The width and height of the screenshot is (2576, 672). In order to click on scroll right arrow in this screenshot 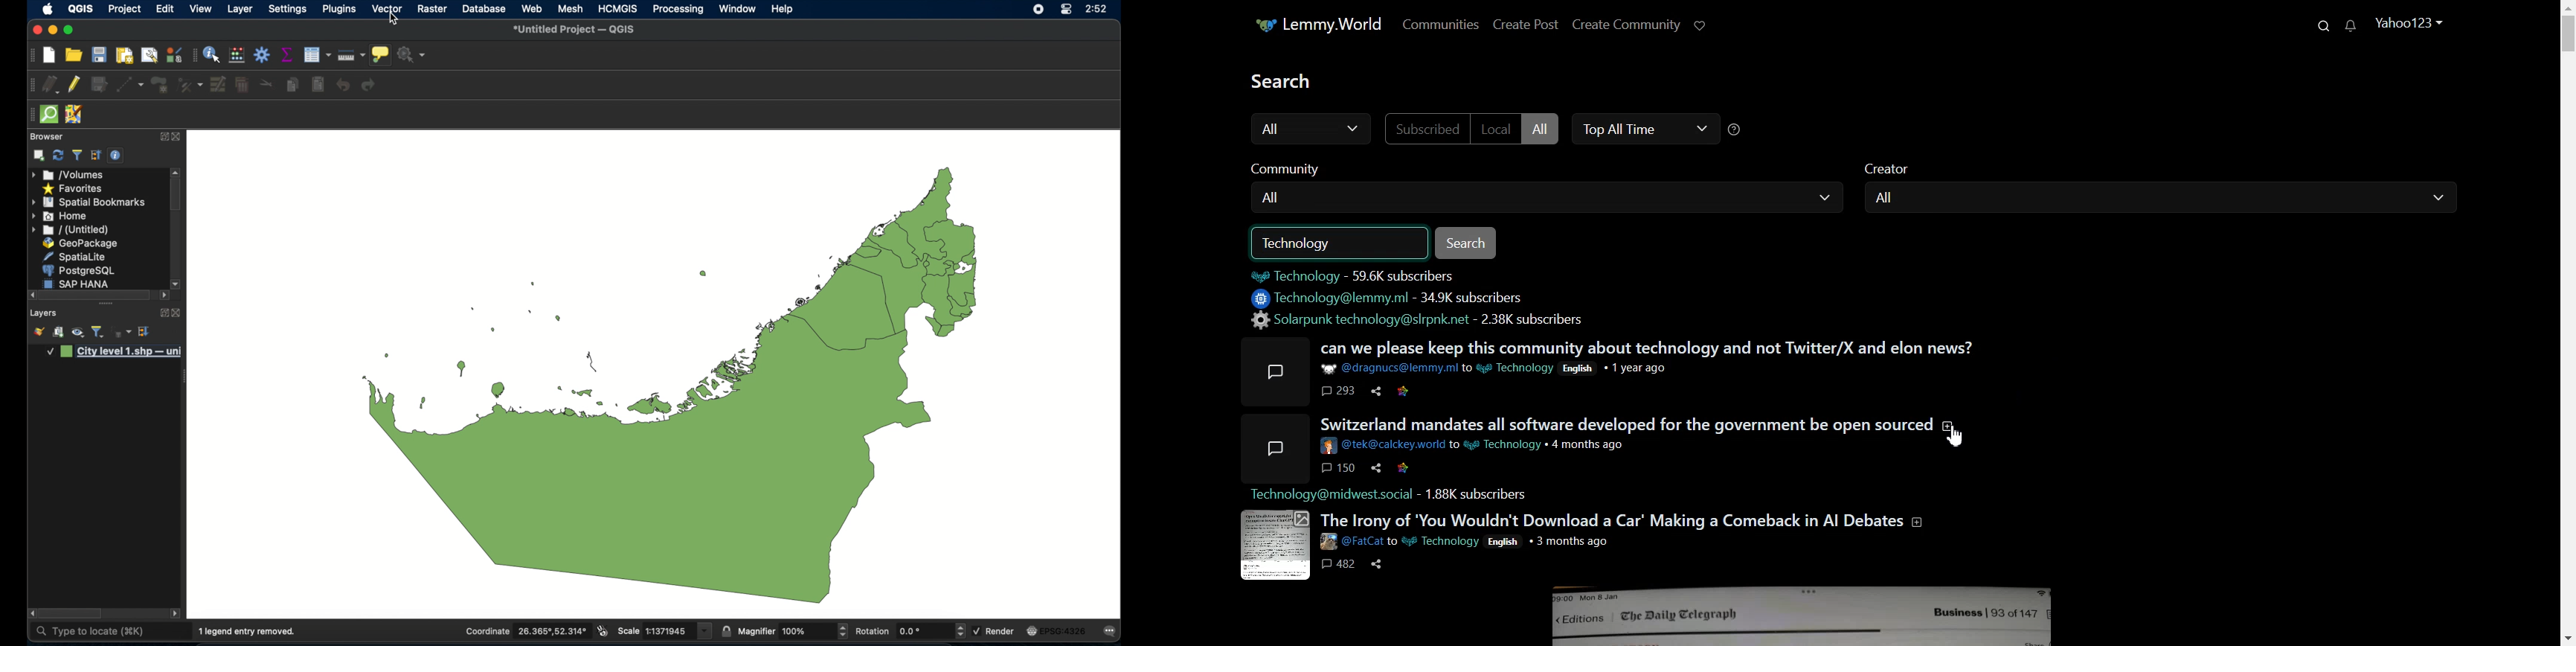, I will do `click(164, 296)`.